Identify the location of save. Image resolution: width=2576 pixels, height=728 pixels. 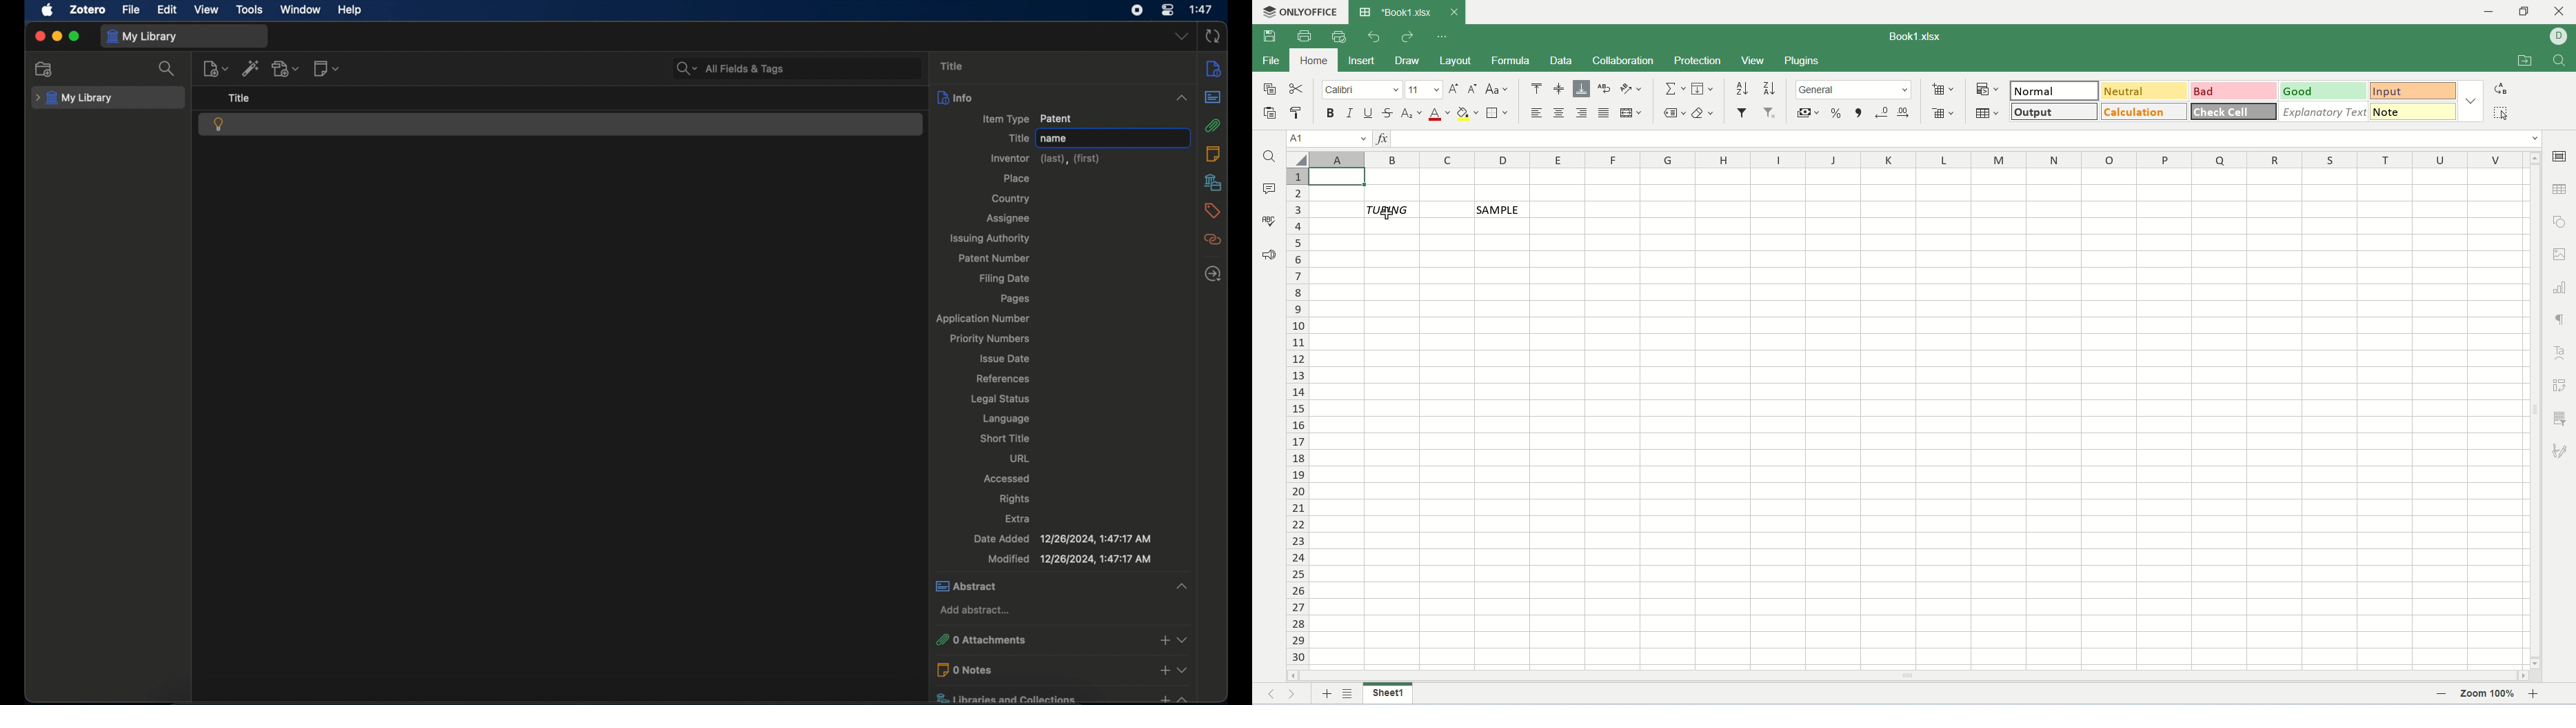
(1268, 37).